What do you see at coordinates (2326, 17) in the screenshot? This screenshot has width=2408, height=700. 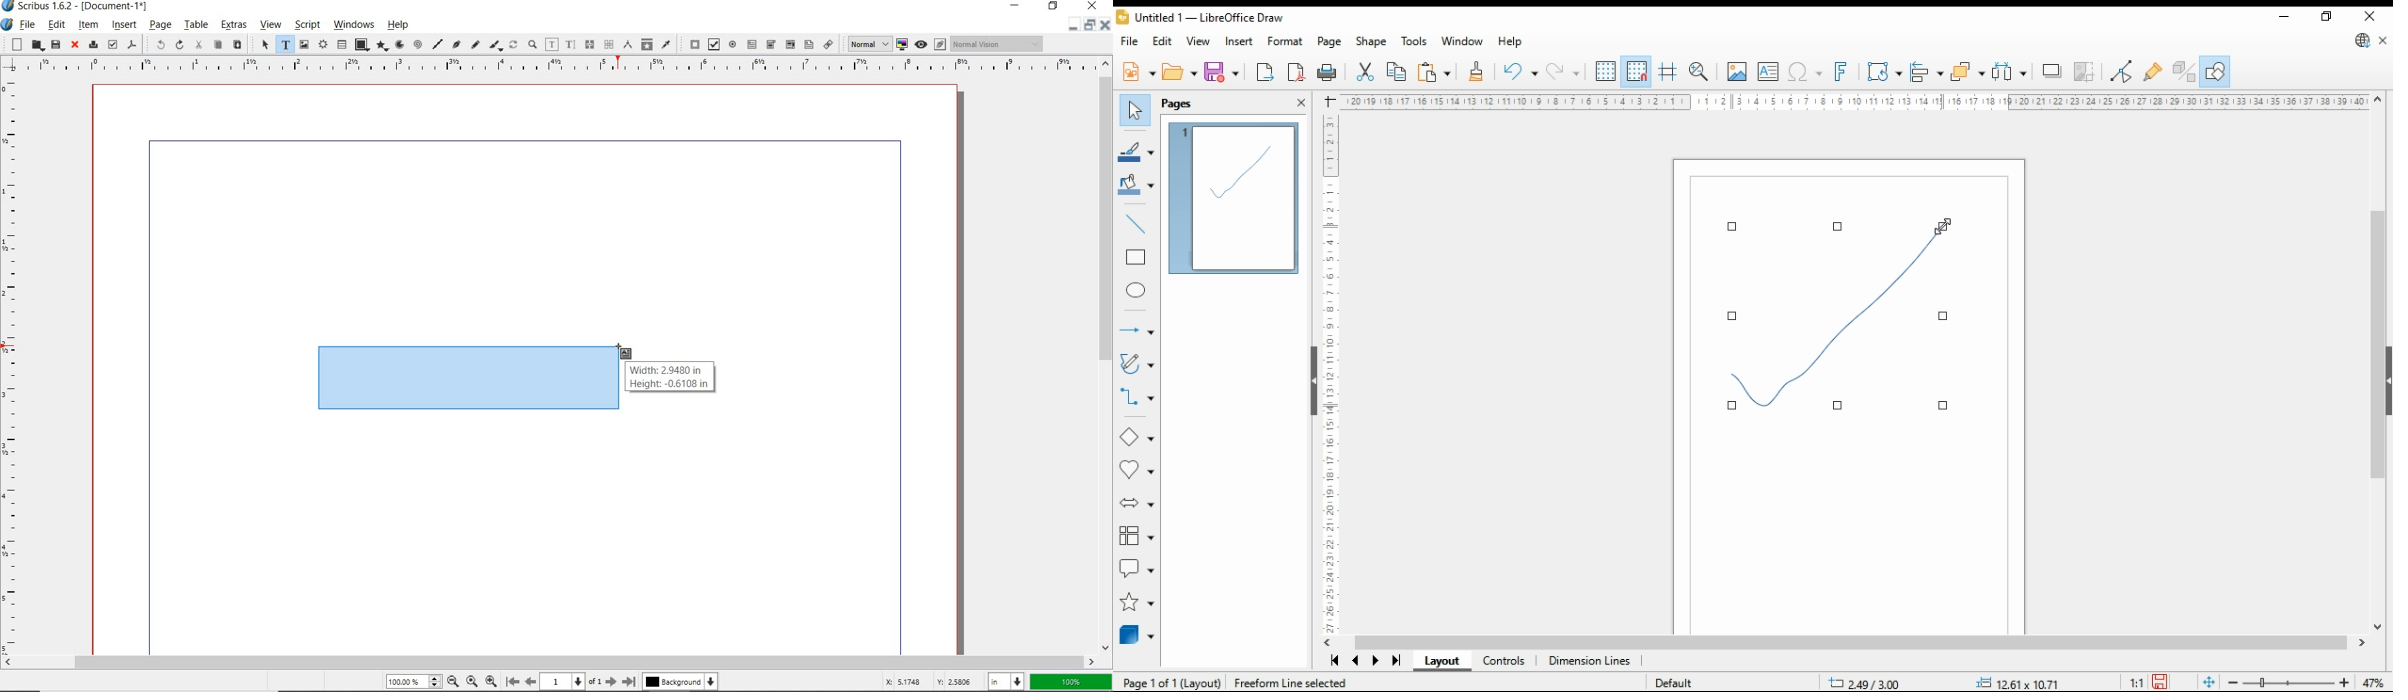 I see `restore` at bounding box center [2326, 17].